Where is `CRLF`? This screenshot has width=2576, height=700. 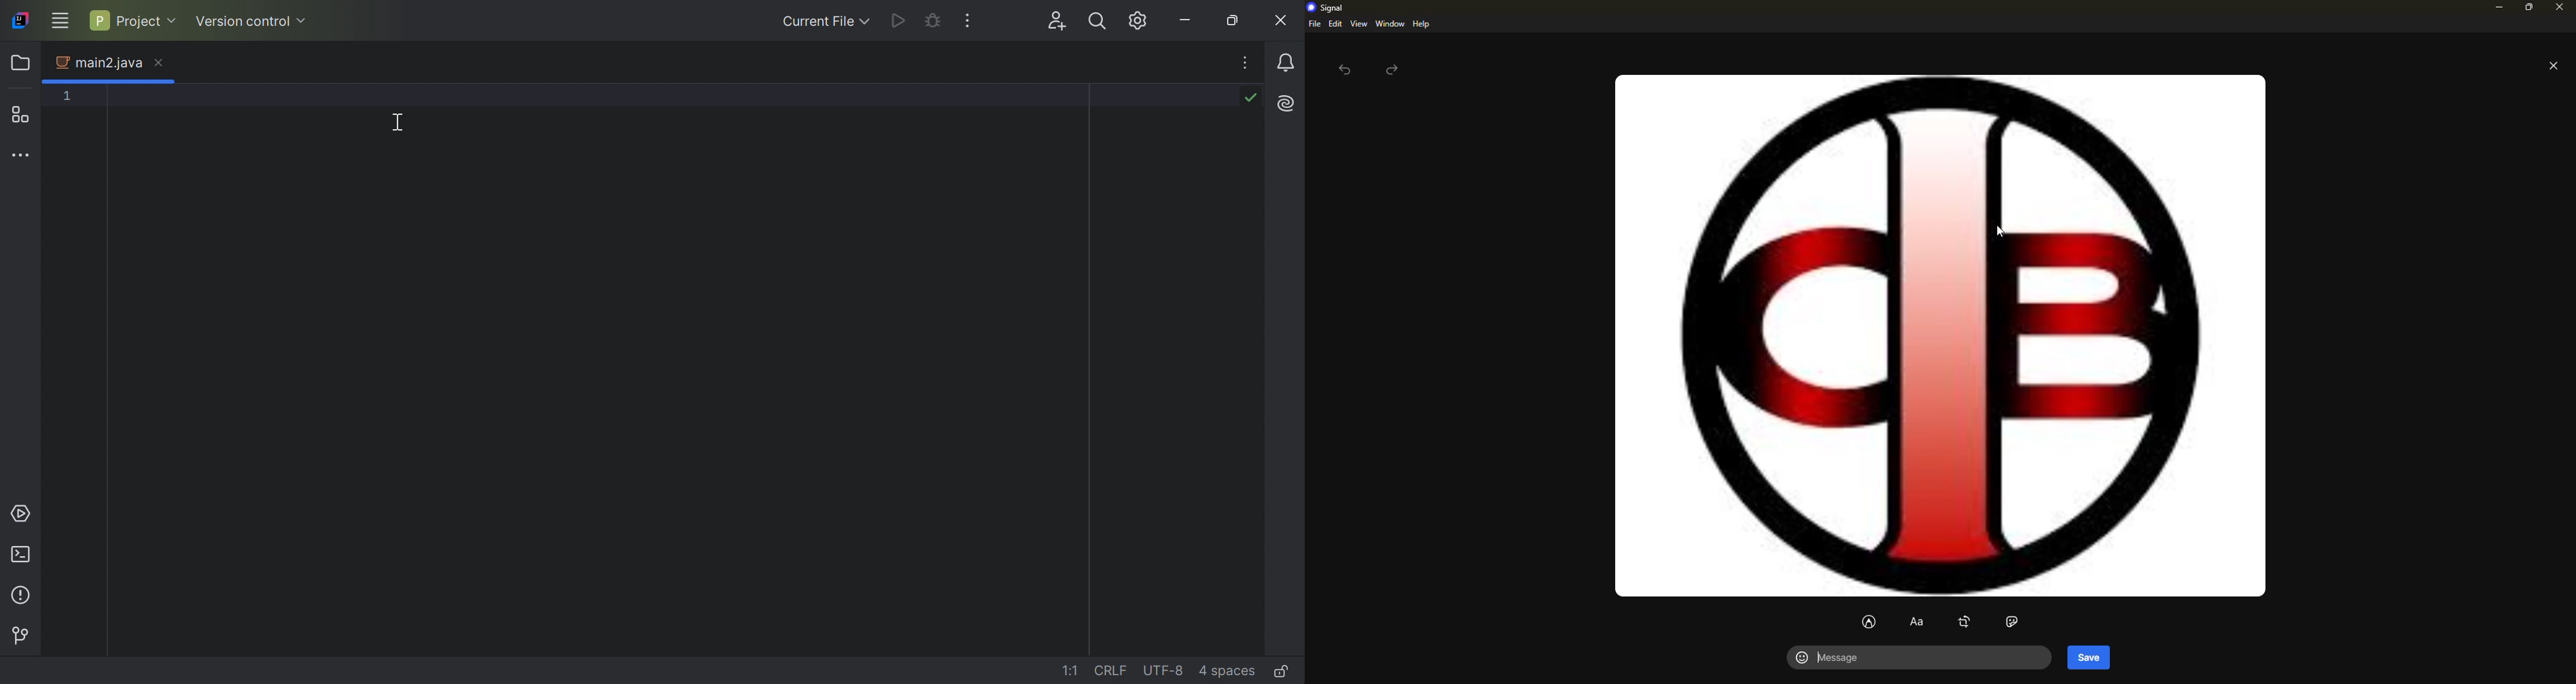
CRLF is located at coordinates (1112, 670).